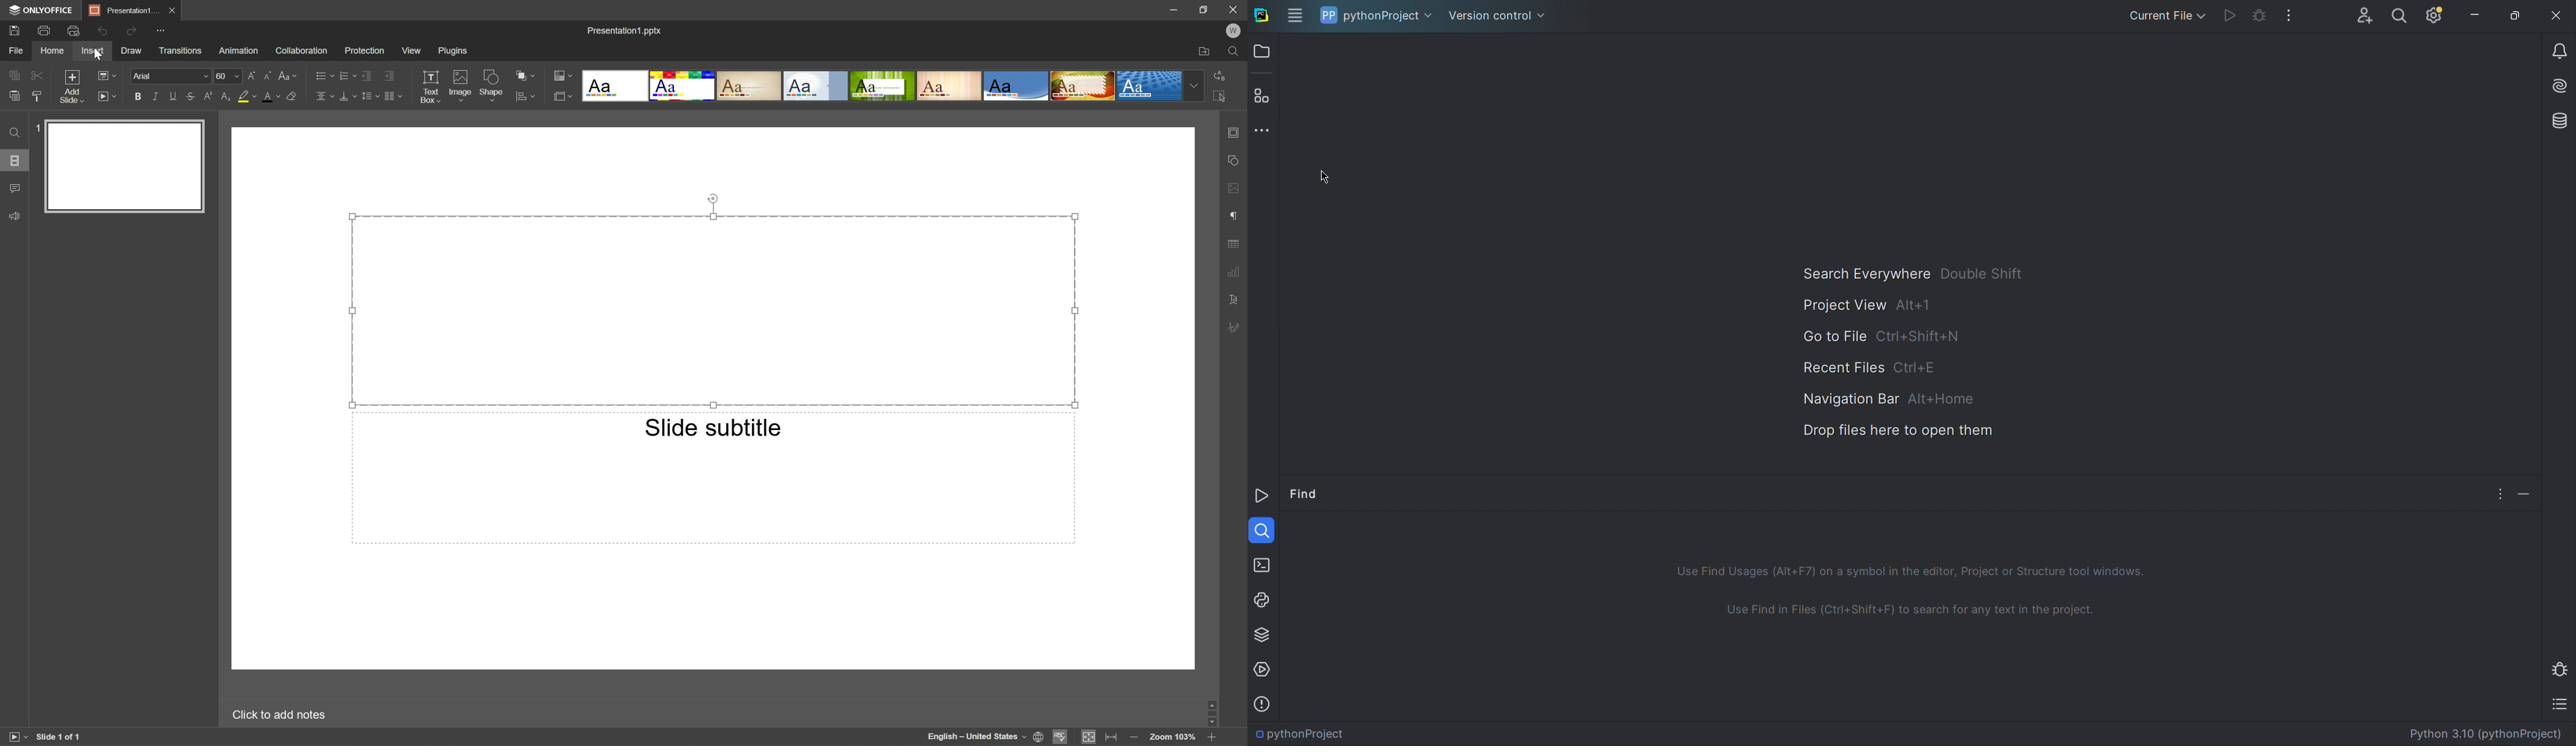 This screenshot has width=2576, height=756. I want to click on Zoom out, so click(1133, 740).